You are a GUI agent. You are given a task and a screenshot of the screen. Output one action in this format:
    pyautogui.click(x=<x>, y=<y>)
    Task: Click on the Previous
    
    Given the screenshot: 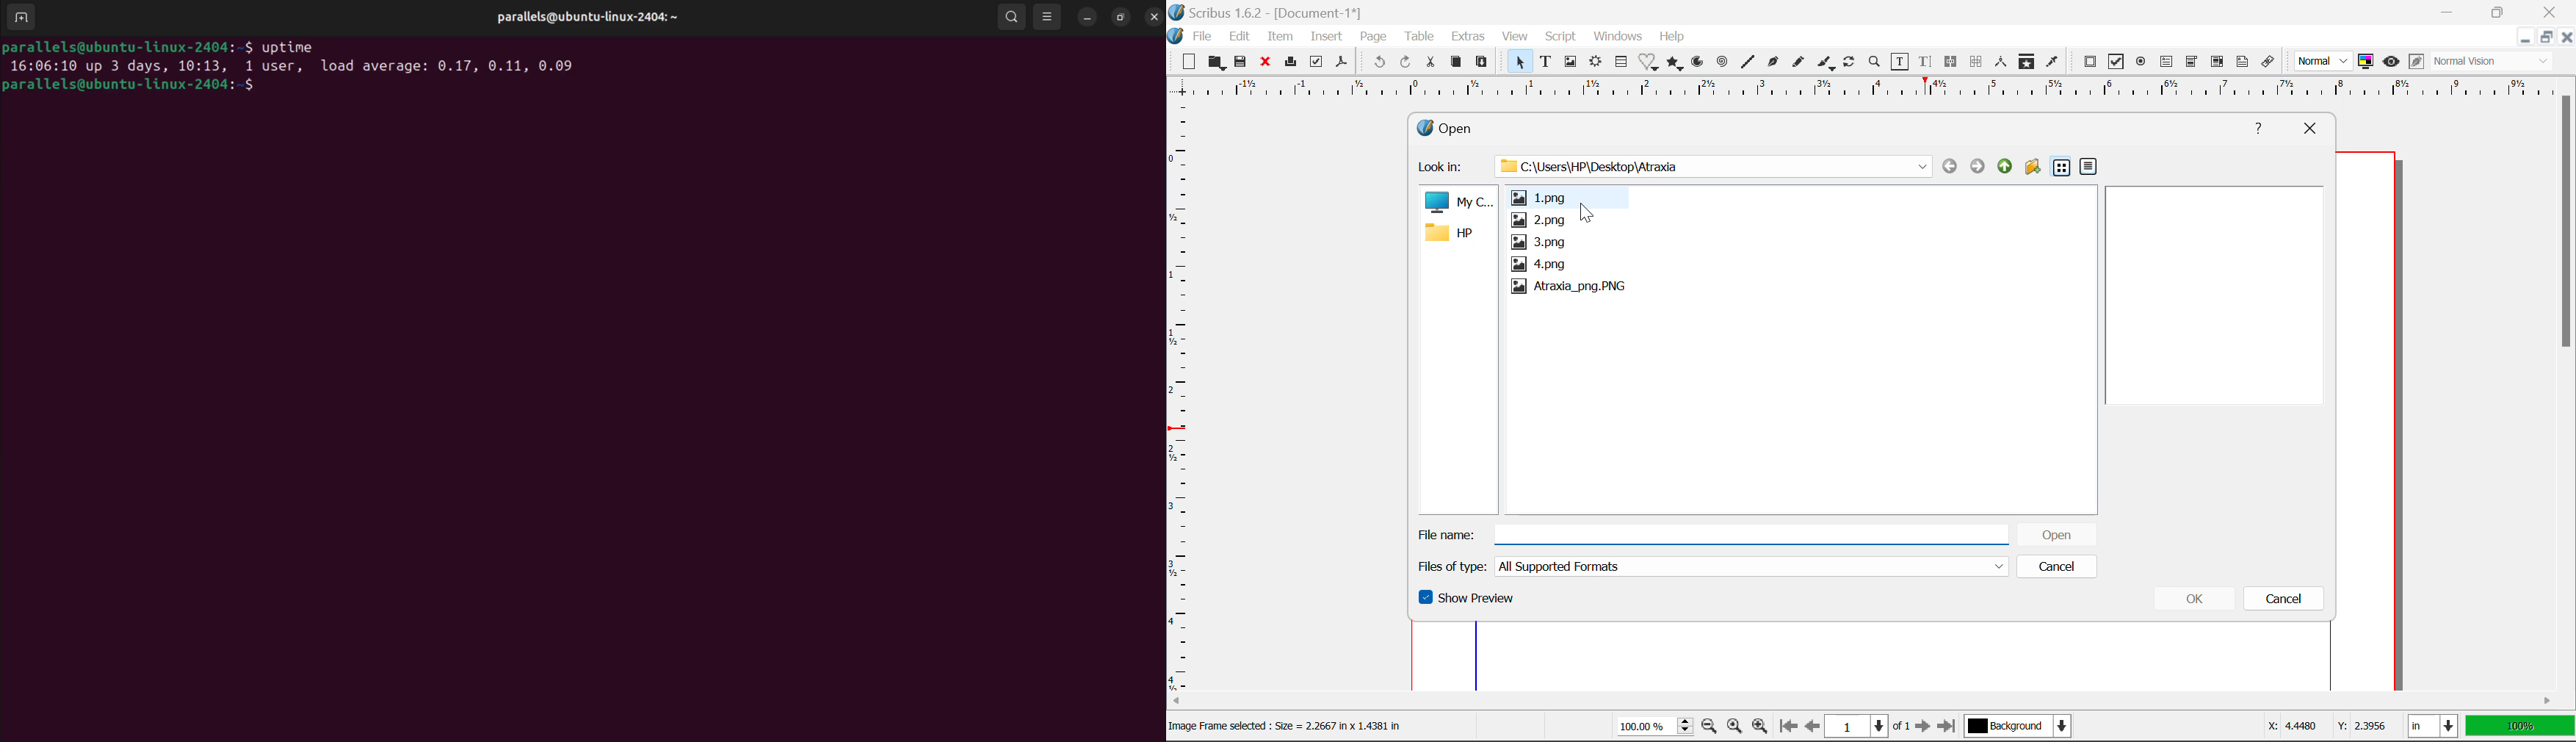 What is the action you would take?
    pyautogui.click(x=1950, y=167)
    